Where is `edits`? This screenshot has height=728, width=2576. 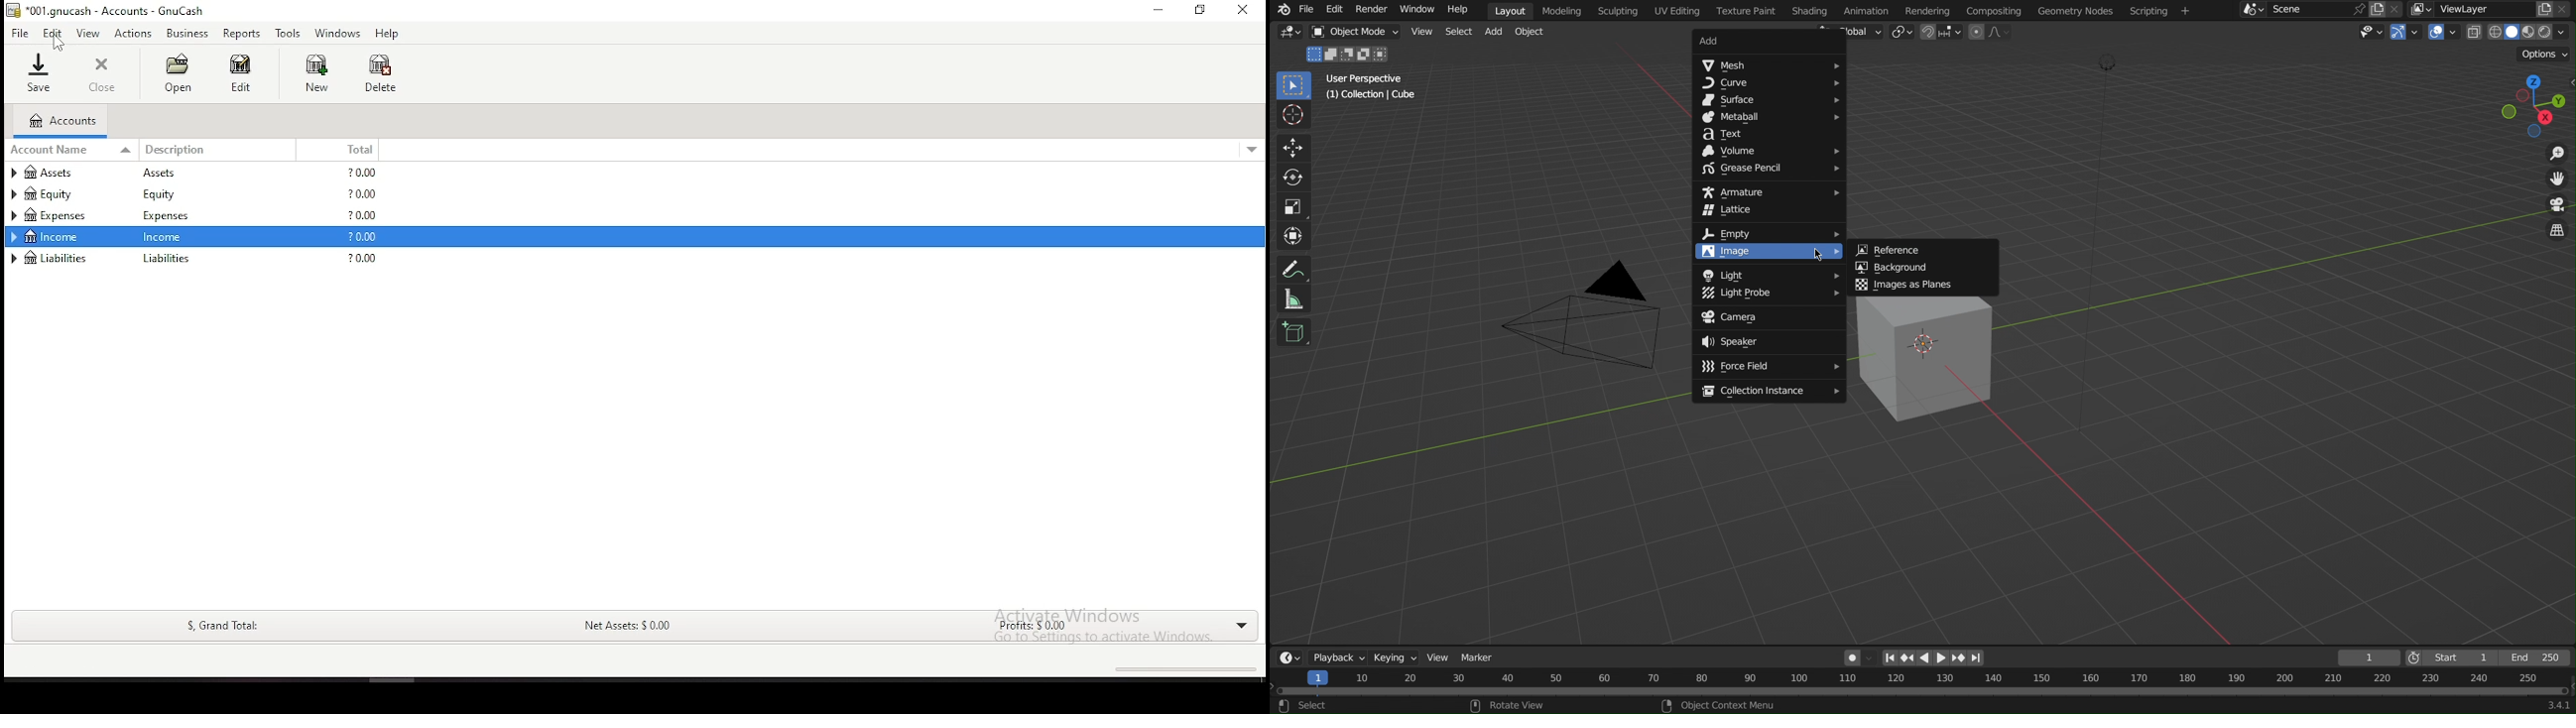 edits is located at coordinates (54, 33).